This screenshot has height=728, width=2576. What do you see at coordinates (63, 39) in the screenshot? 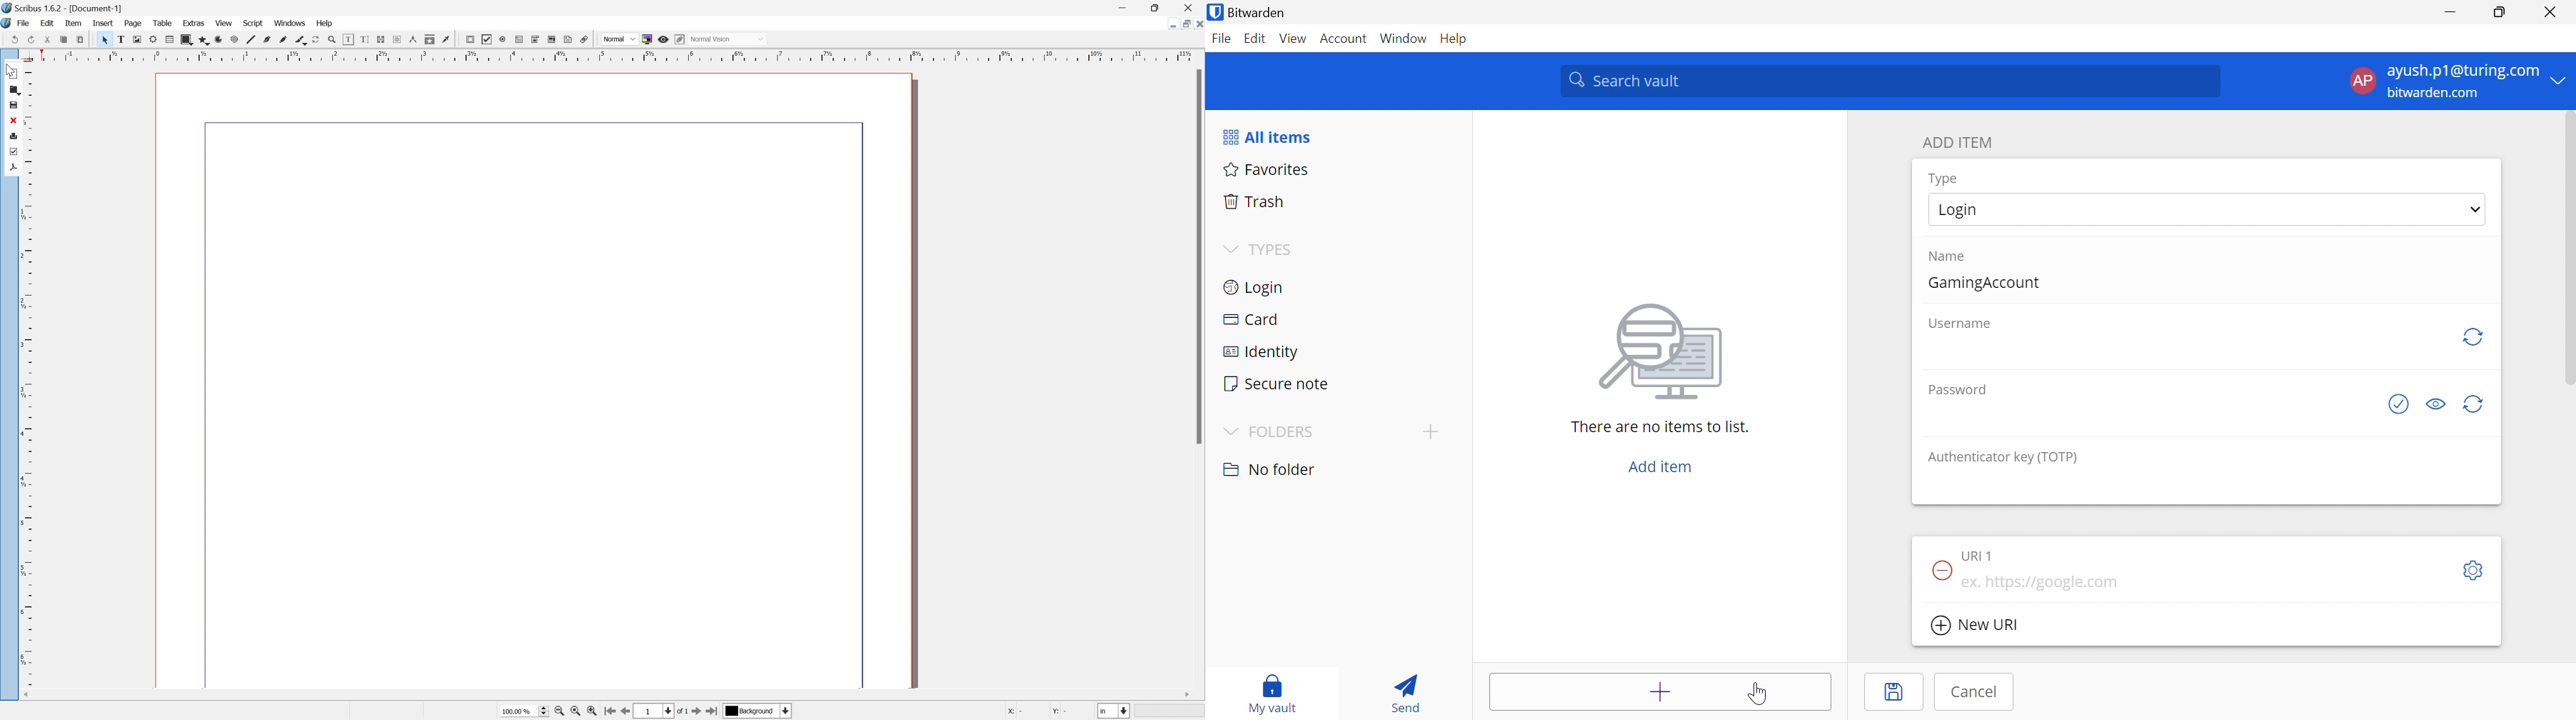
I see `close` at bounding box center [63, 39].